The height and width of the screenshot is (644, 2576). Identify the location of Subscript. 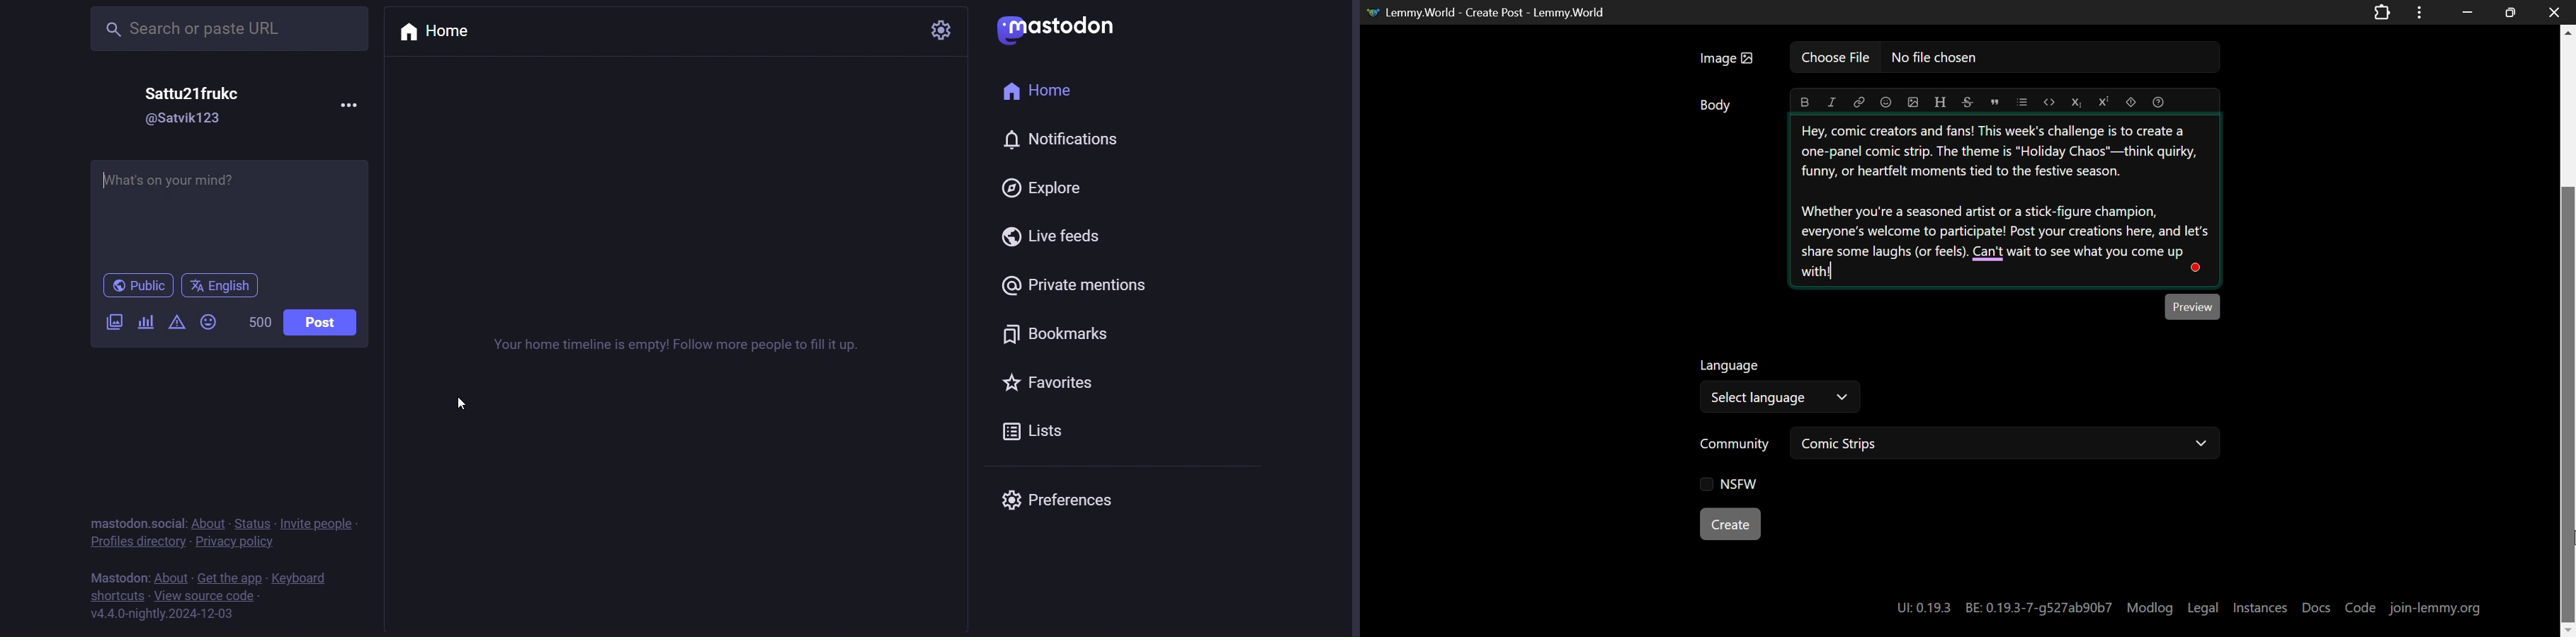
(2075, 102).